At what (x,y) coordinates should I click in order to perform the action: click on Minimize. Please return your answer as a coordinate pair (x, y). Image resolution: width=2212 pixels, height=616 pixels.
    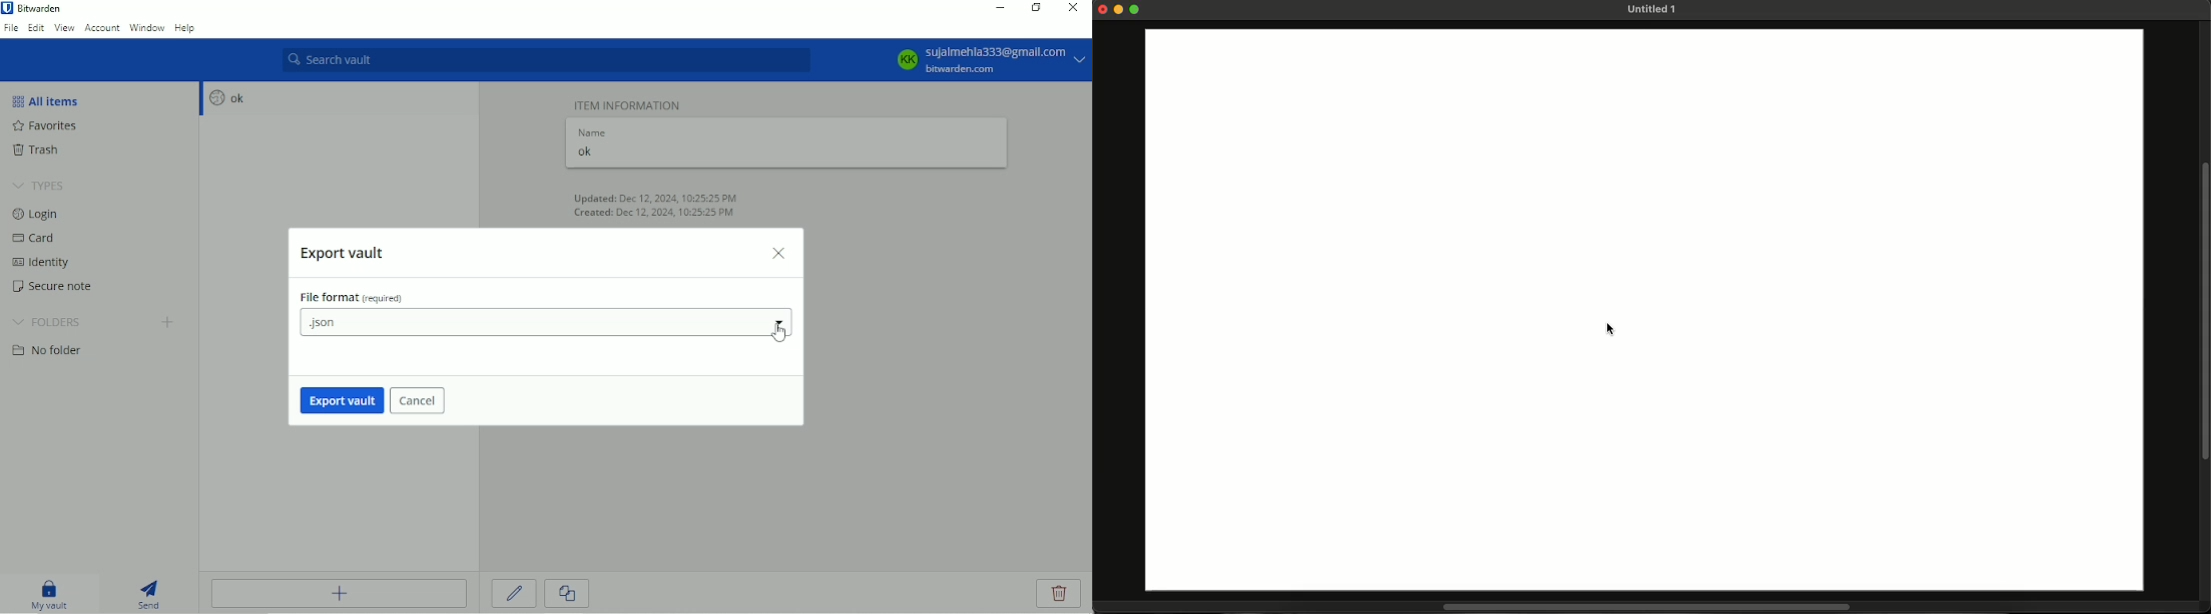
    Looking at the image, I should click on (997, 8).